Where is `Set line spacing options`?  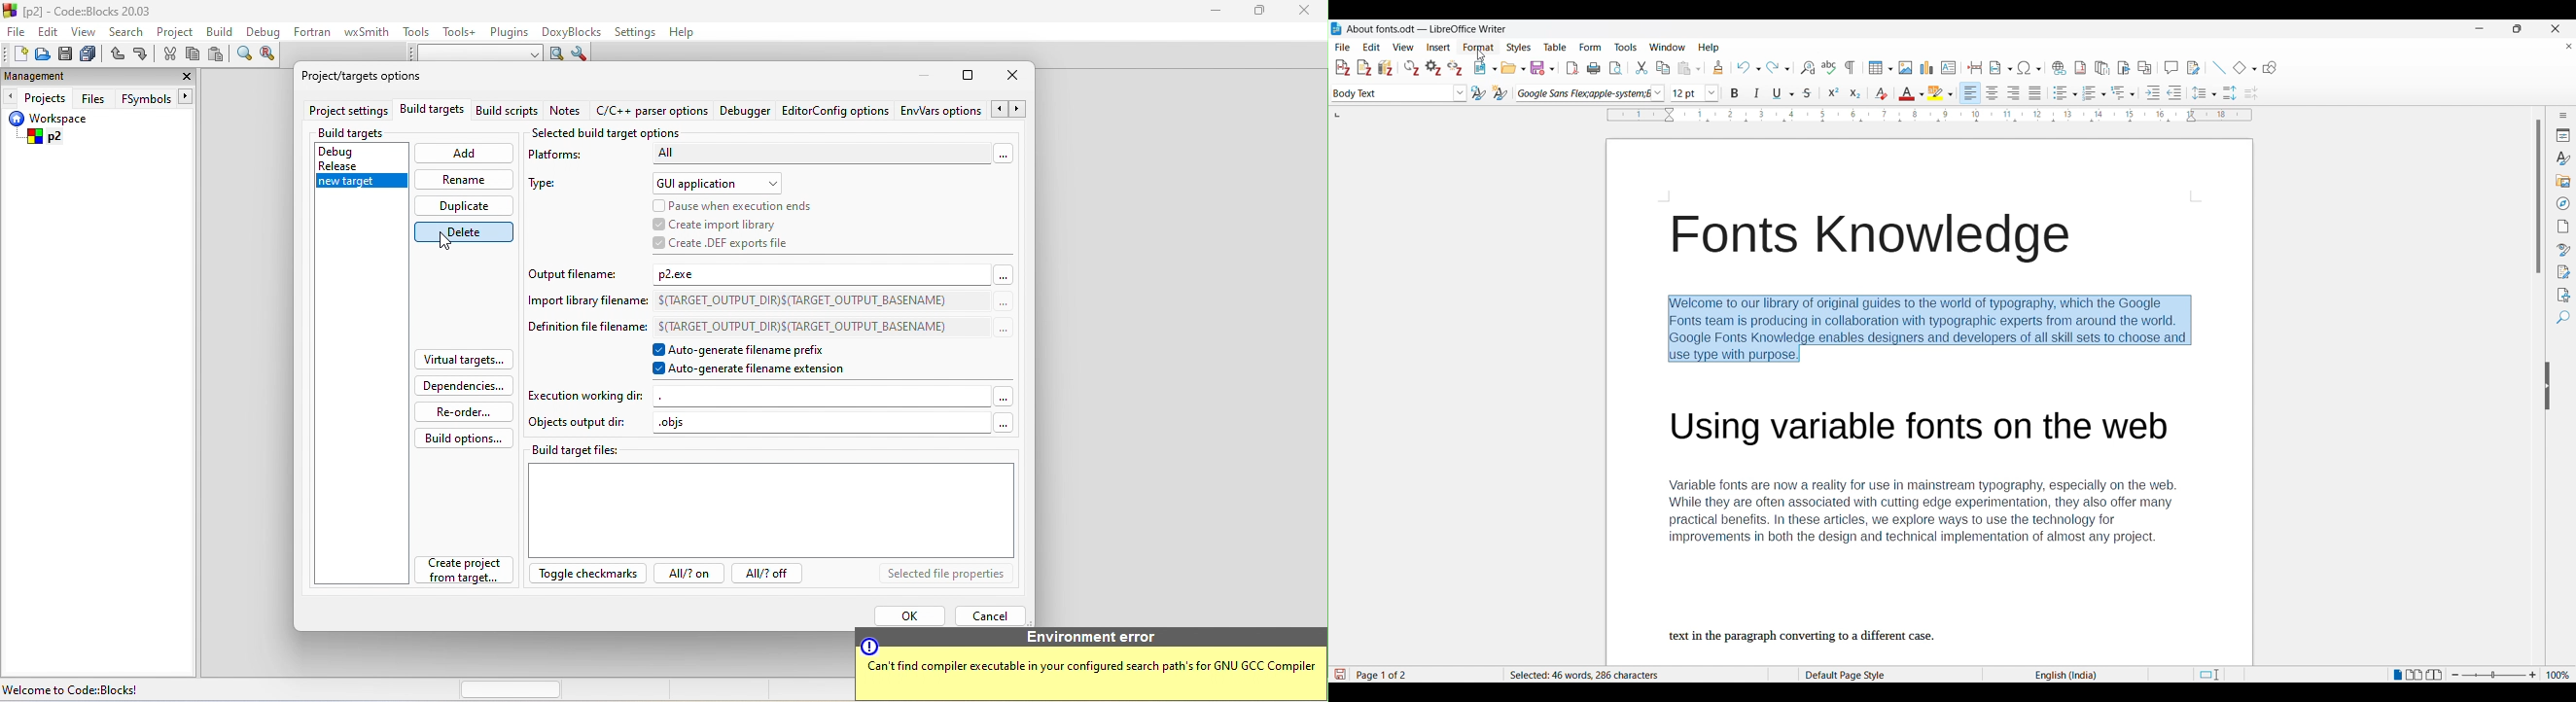 Set line spacing options is located at coordinates (2205, 93).